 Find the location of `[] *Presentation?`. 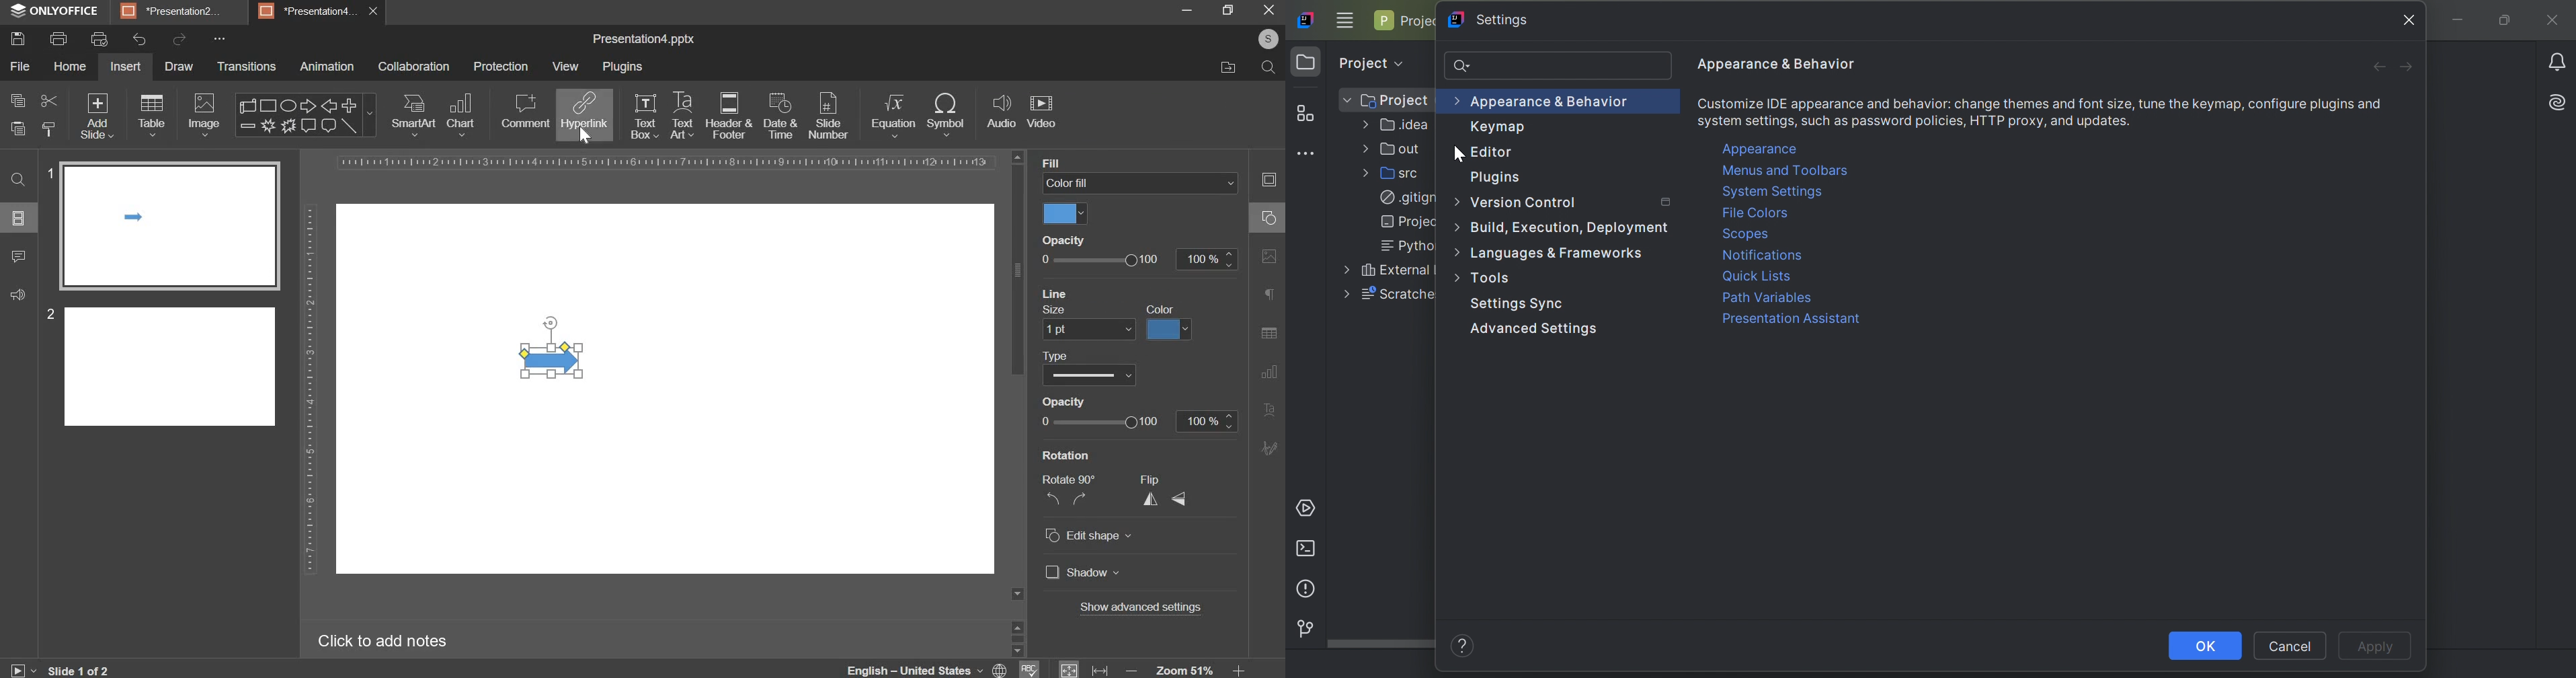

[] *Presentation? is located at coordinates (177, 12).